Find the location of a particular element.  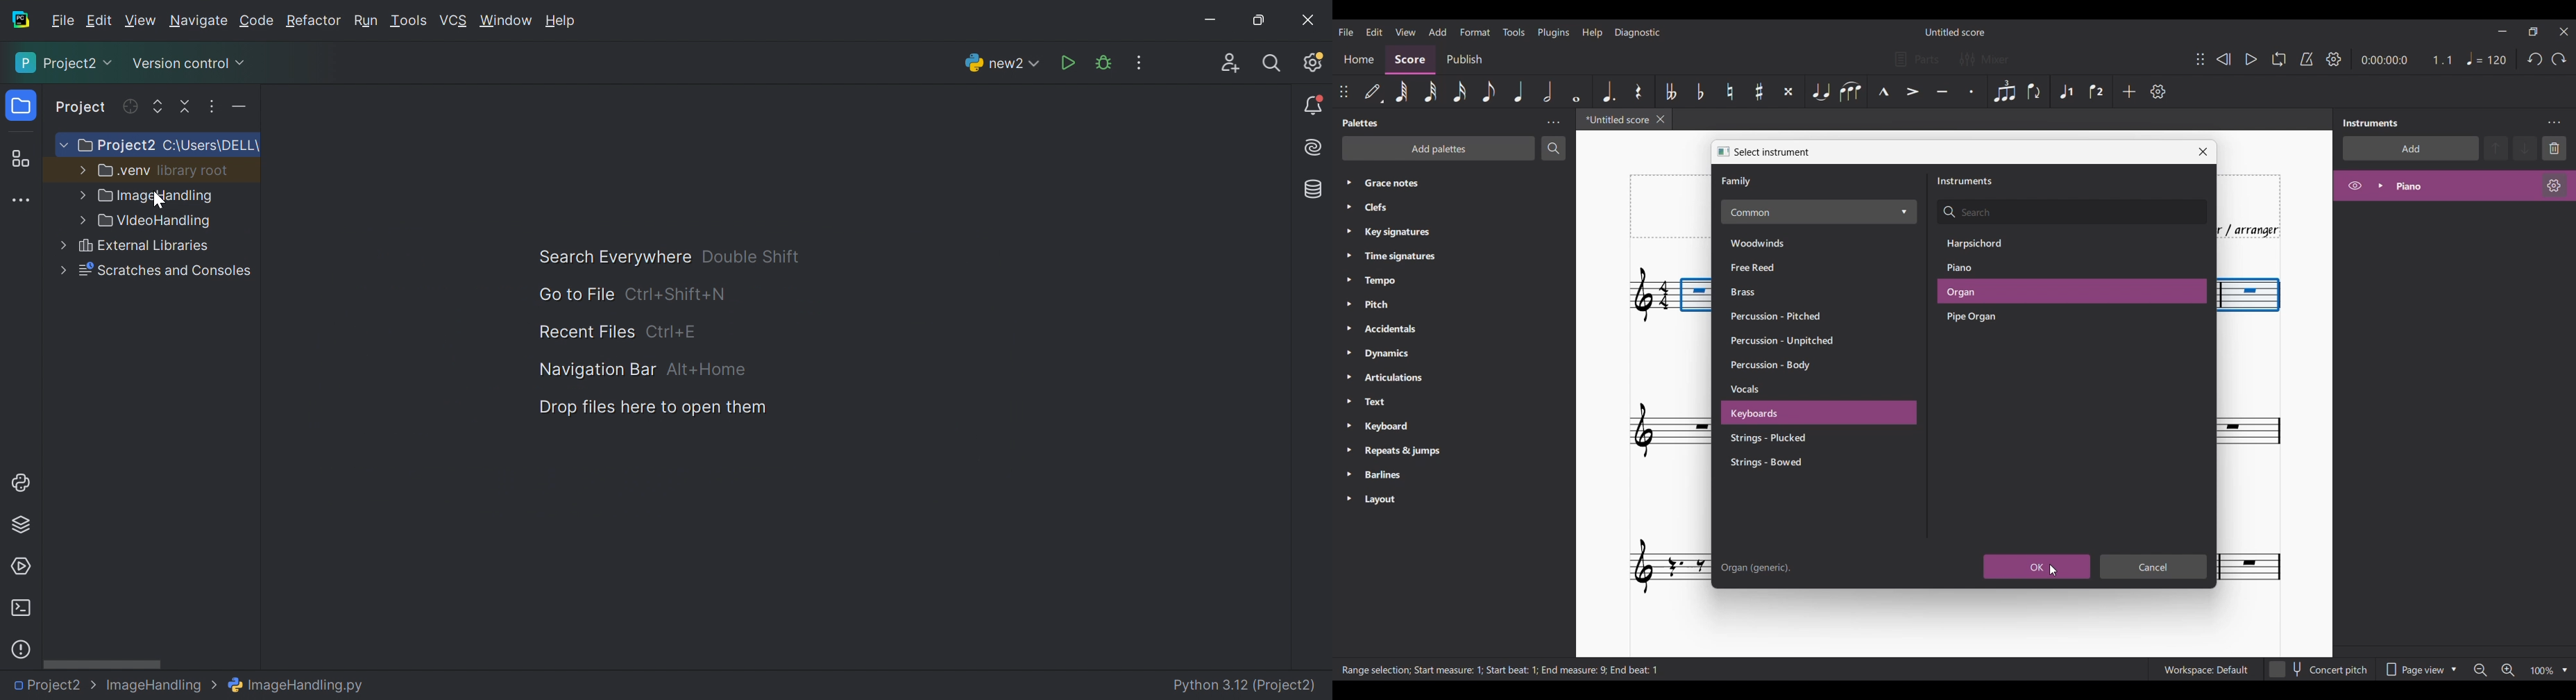

more is located at coordinates (77, 221).